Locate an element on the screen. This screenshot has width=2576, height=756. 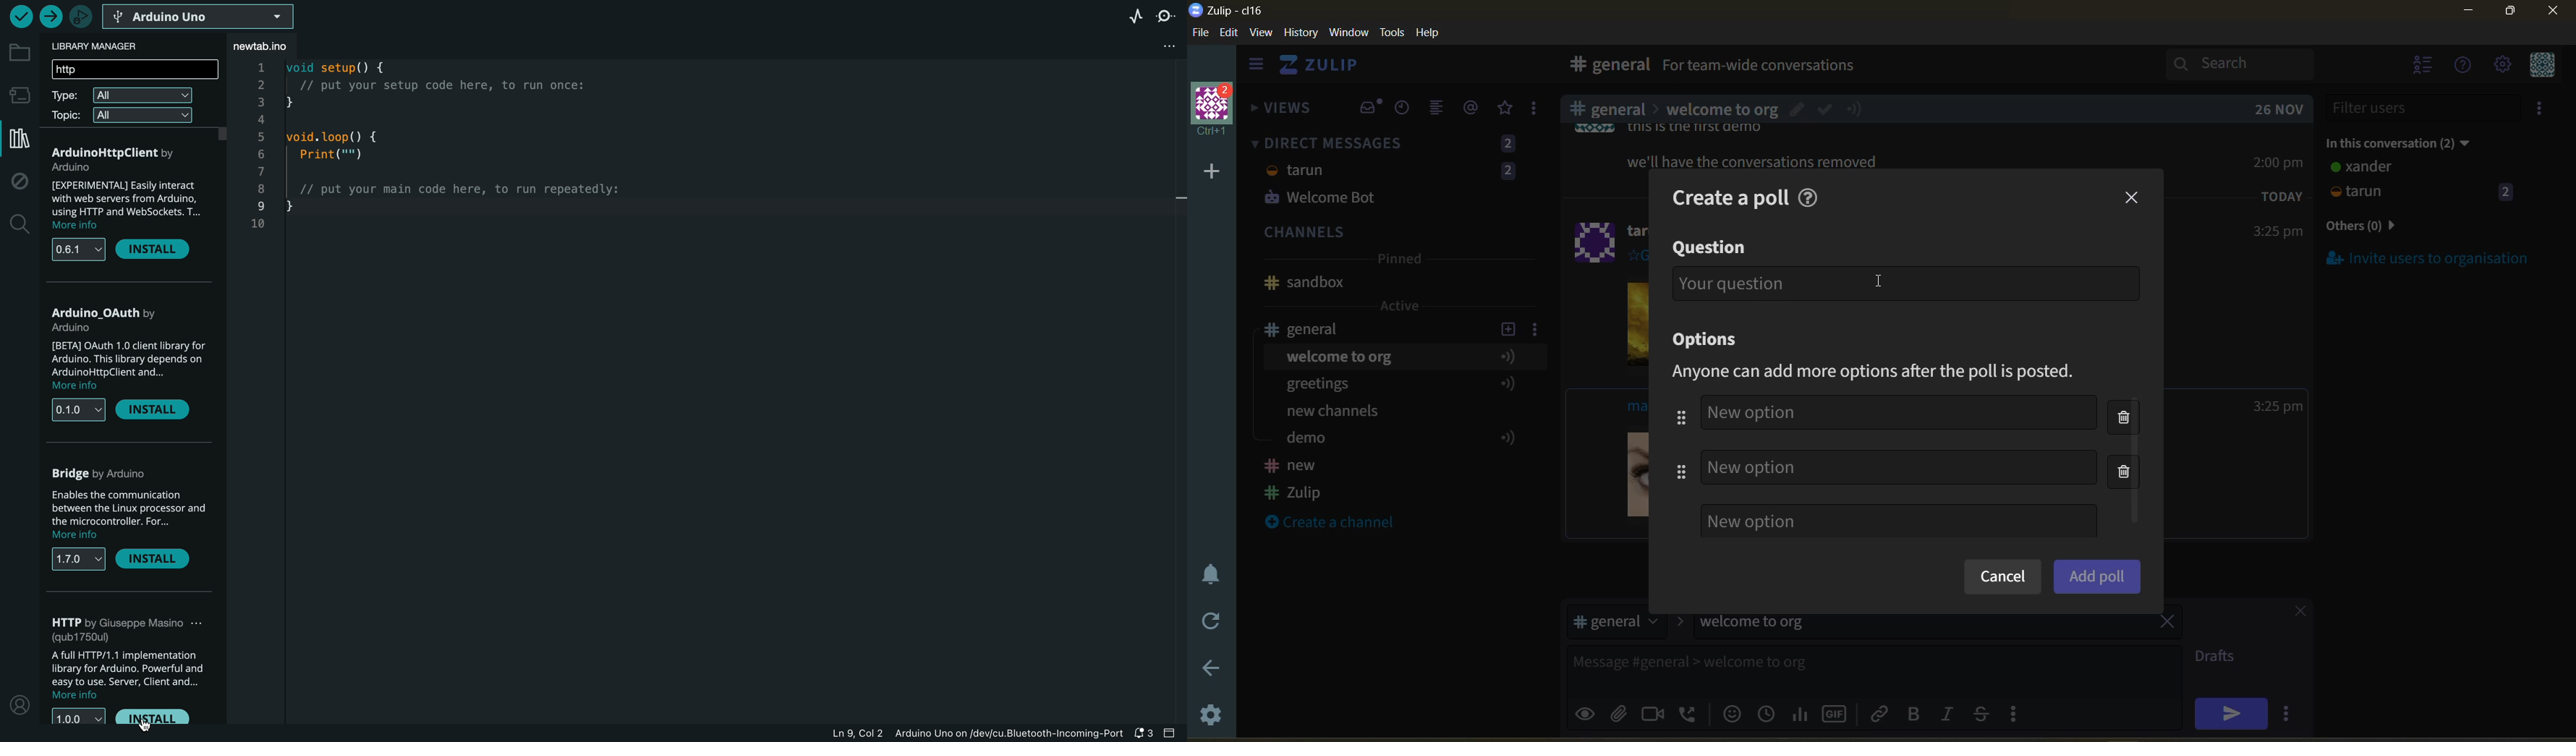
delete is located at coordinates (2128, 447).